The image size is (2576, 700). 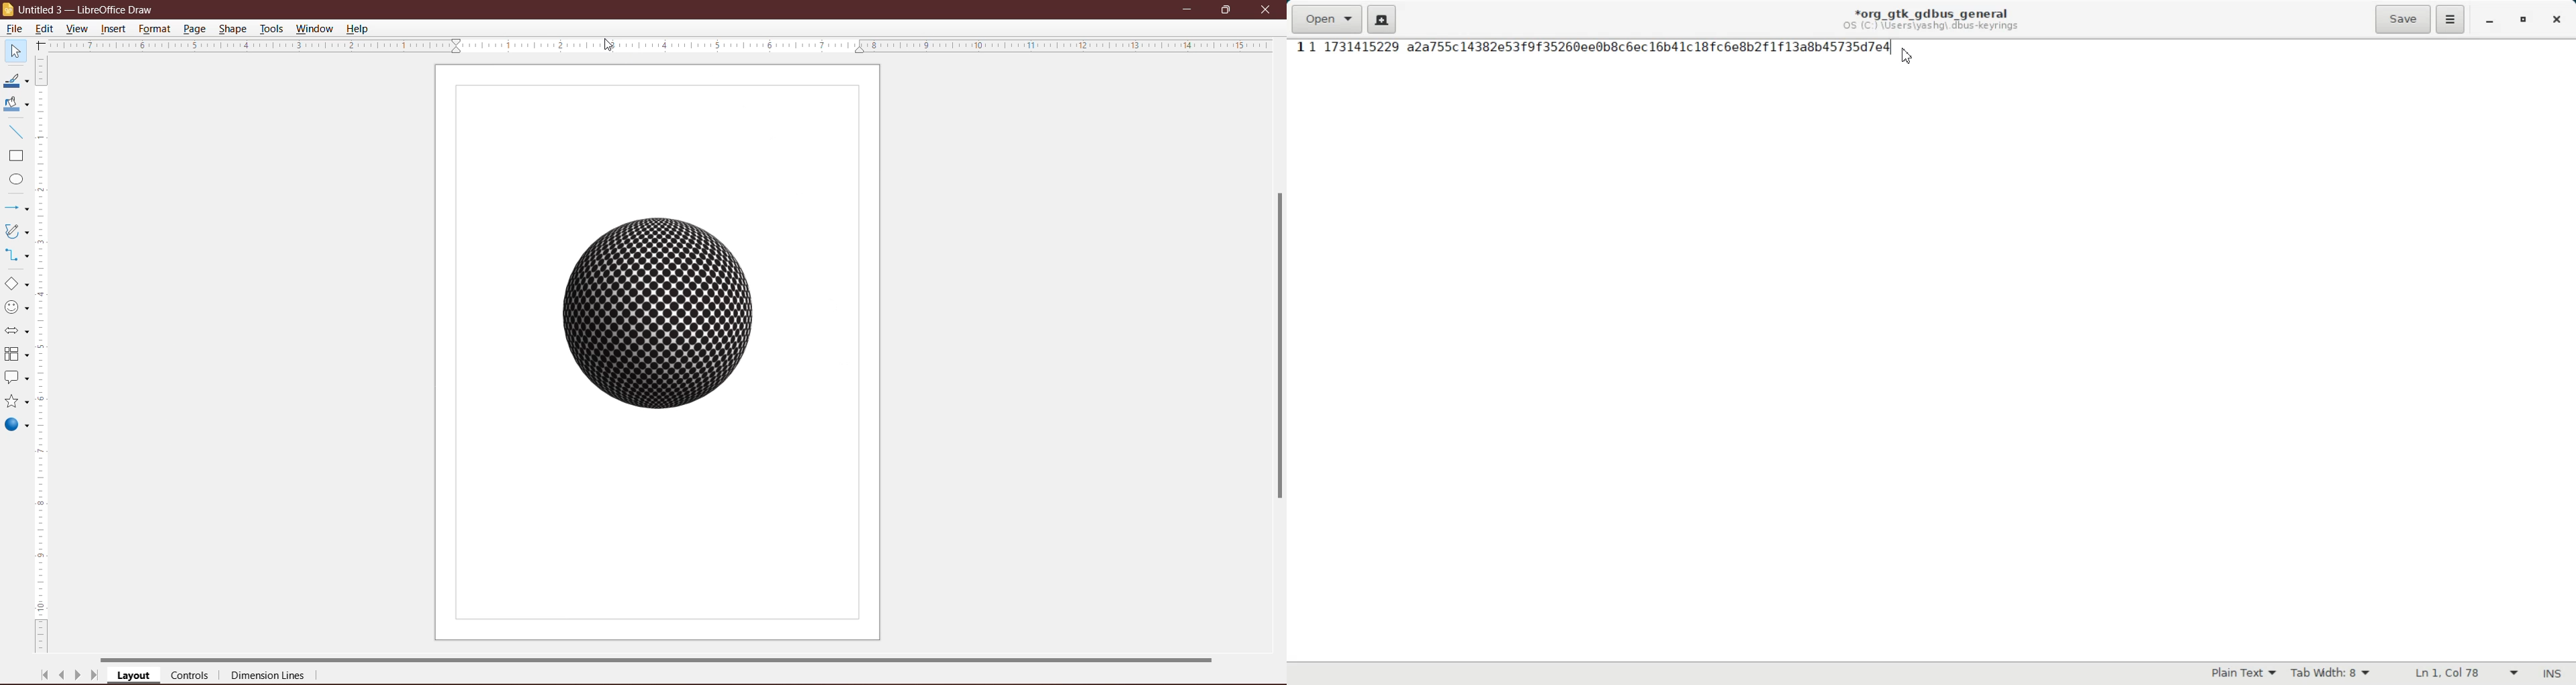 What do you see at coordinates (1265, 9) in the screenshot?
I see `Close` at bounding box center [1265, 9].